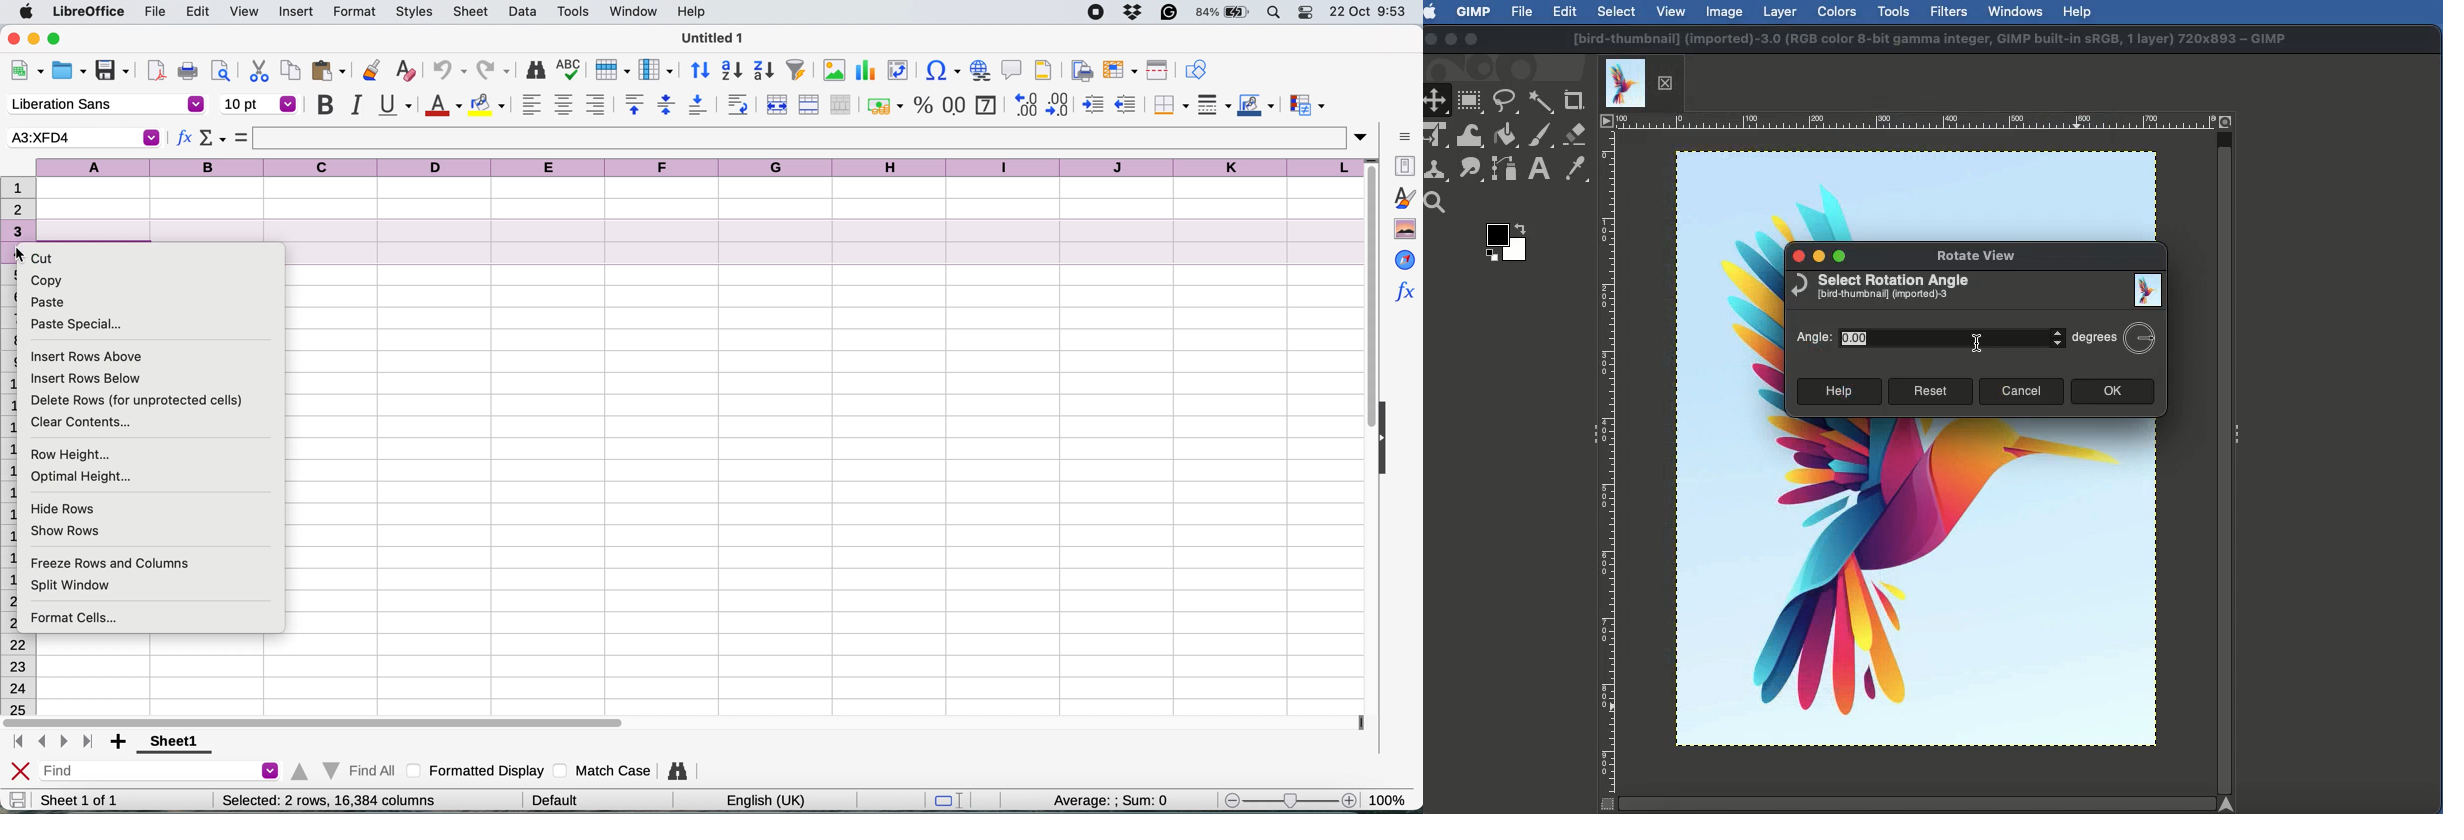 This screenshot has height=840, width=2464. I want to click on sheet 1 of 1, so click(80, 800).